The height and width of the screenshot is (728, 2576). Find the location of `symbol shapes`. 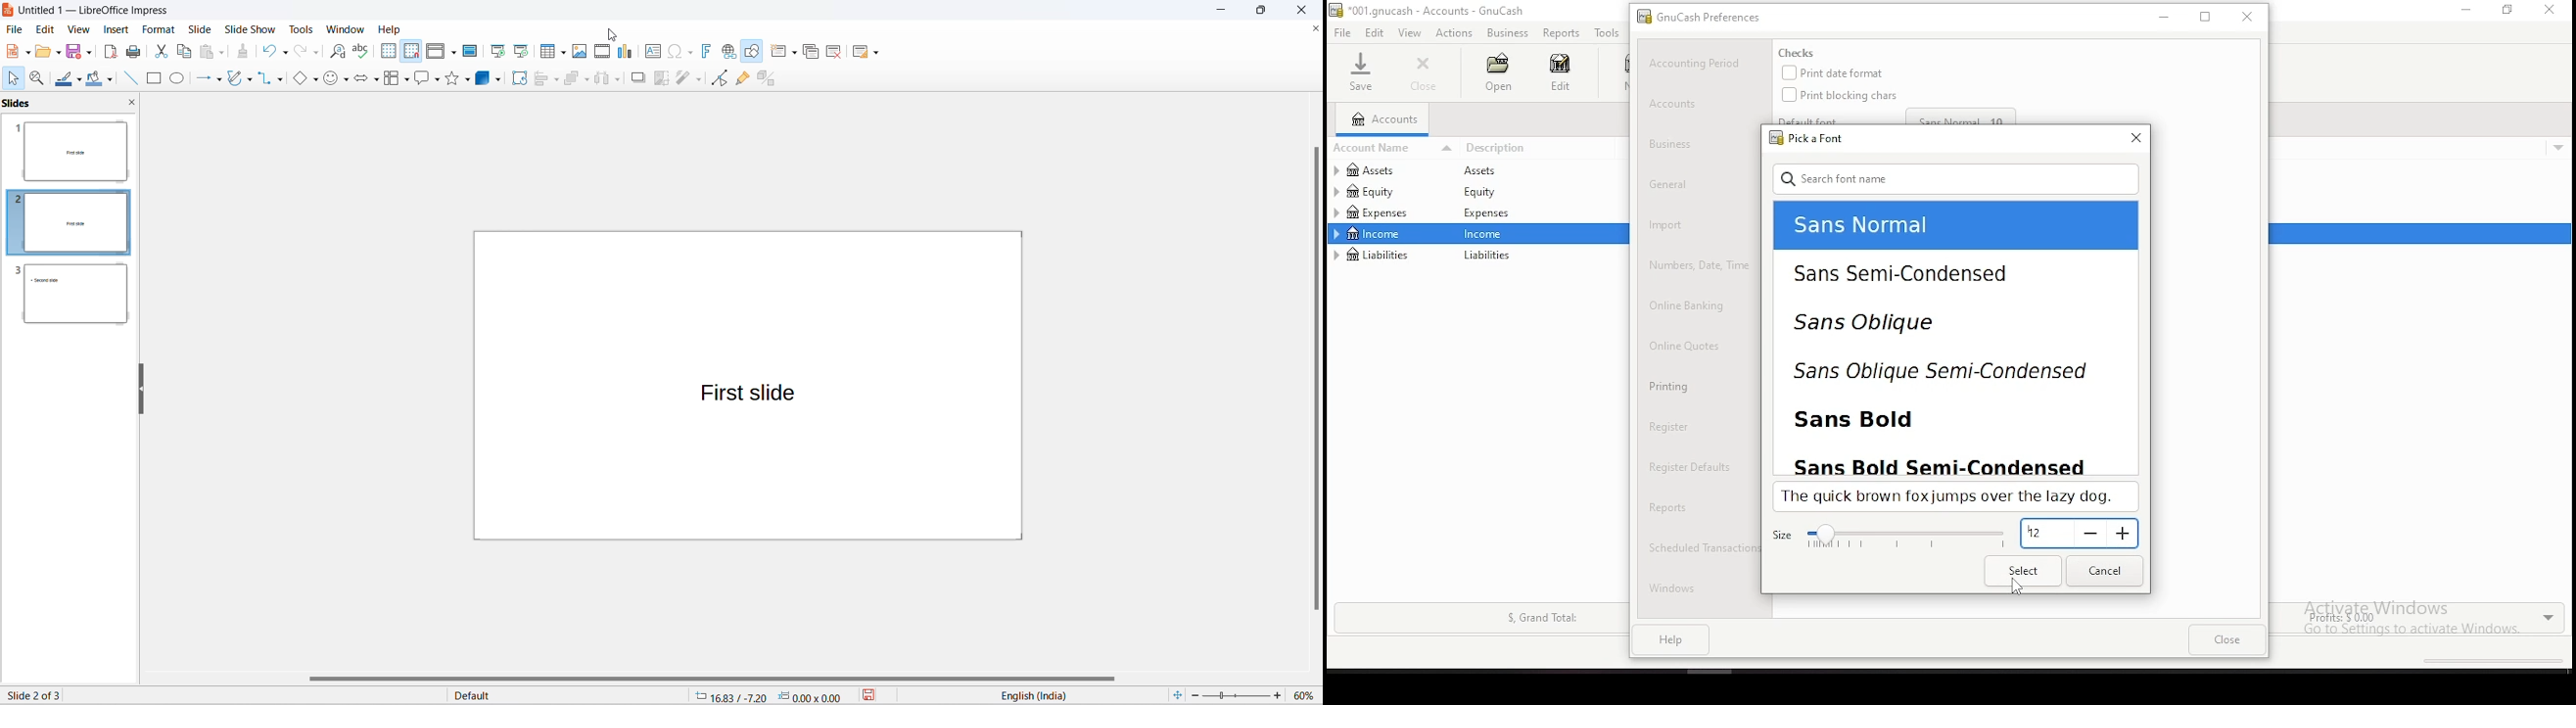

symbol shapes is located at coordinates (331, 79).